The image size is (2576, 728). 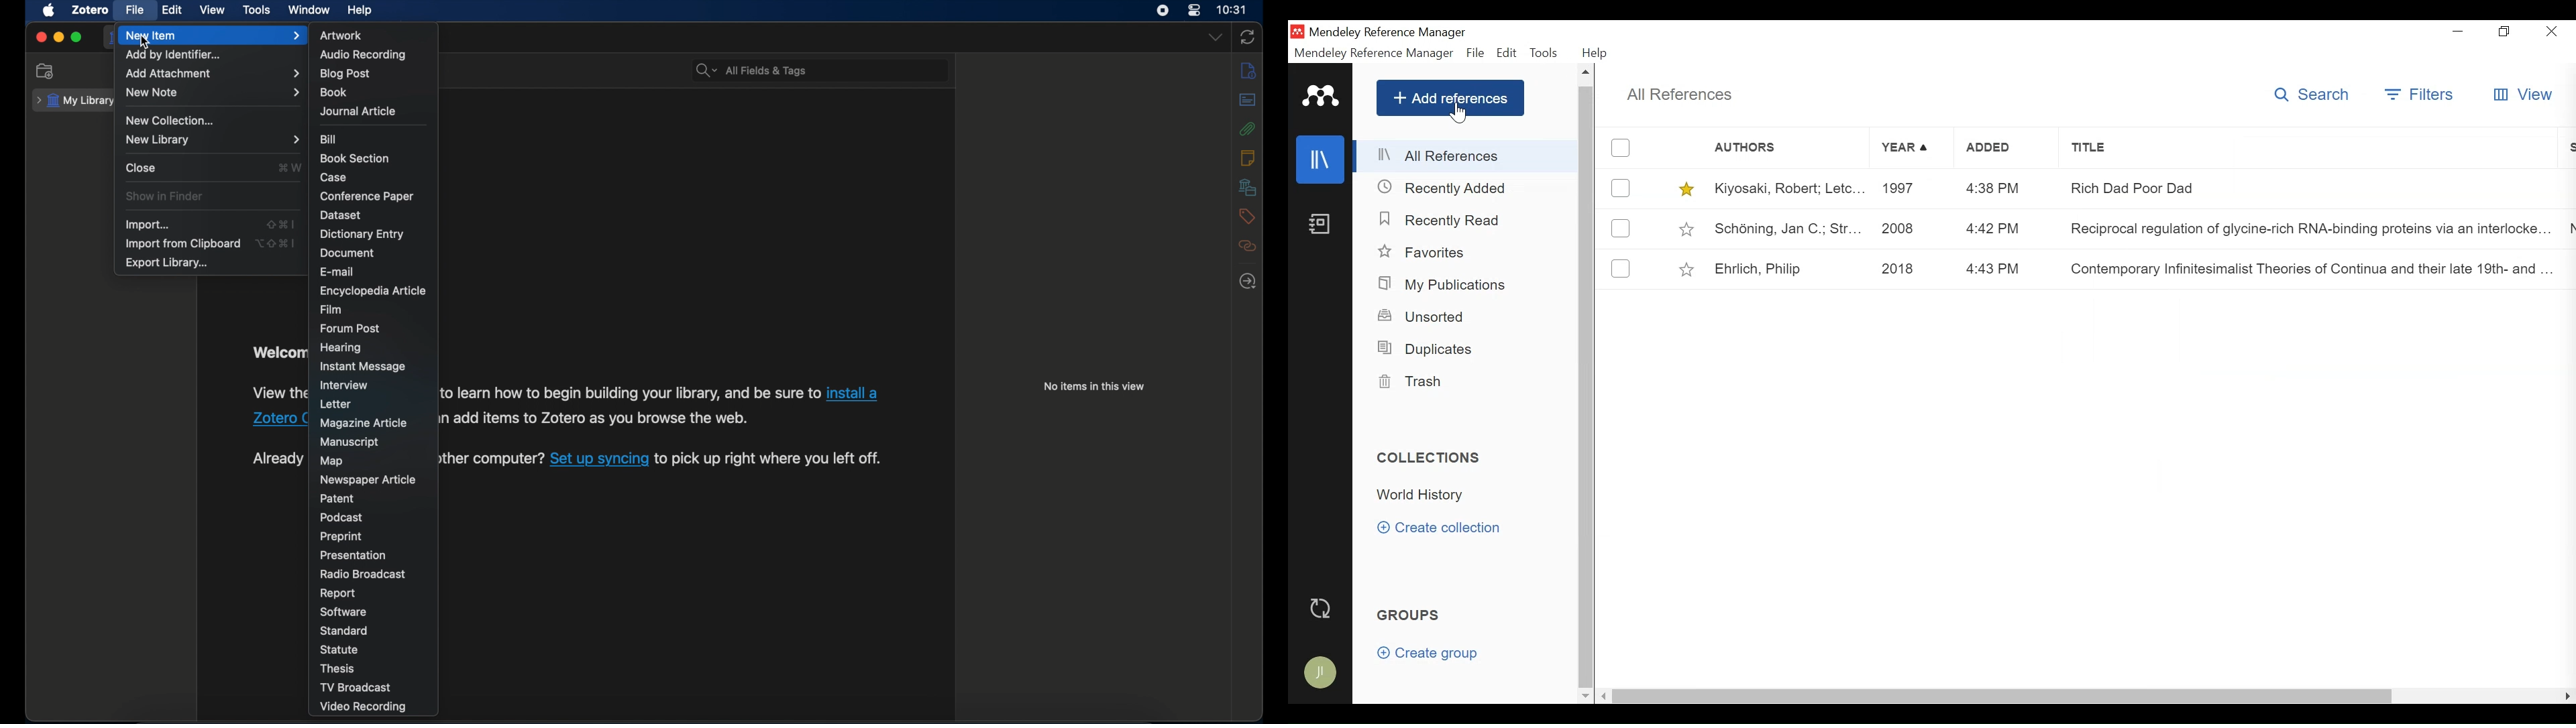 I want to click on dataset, so click(x=341, y=215).